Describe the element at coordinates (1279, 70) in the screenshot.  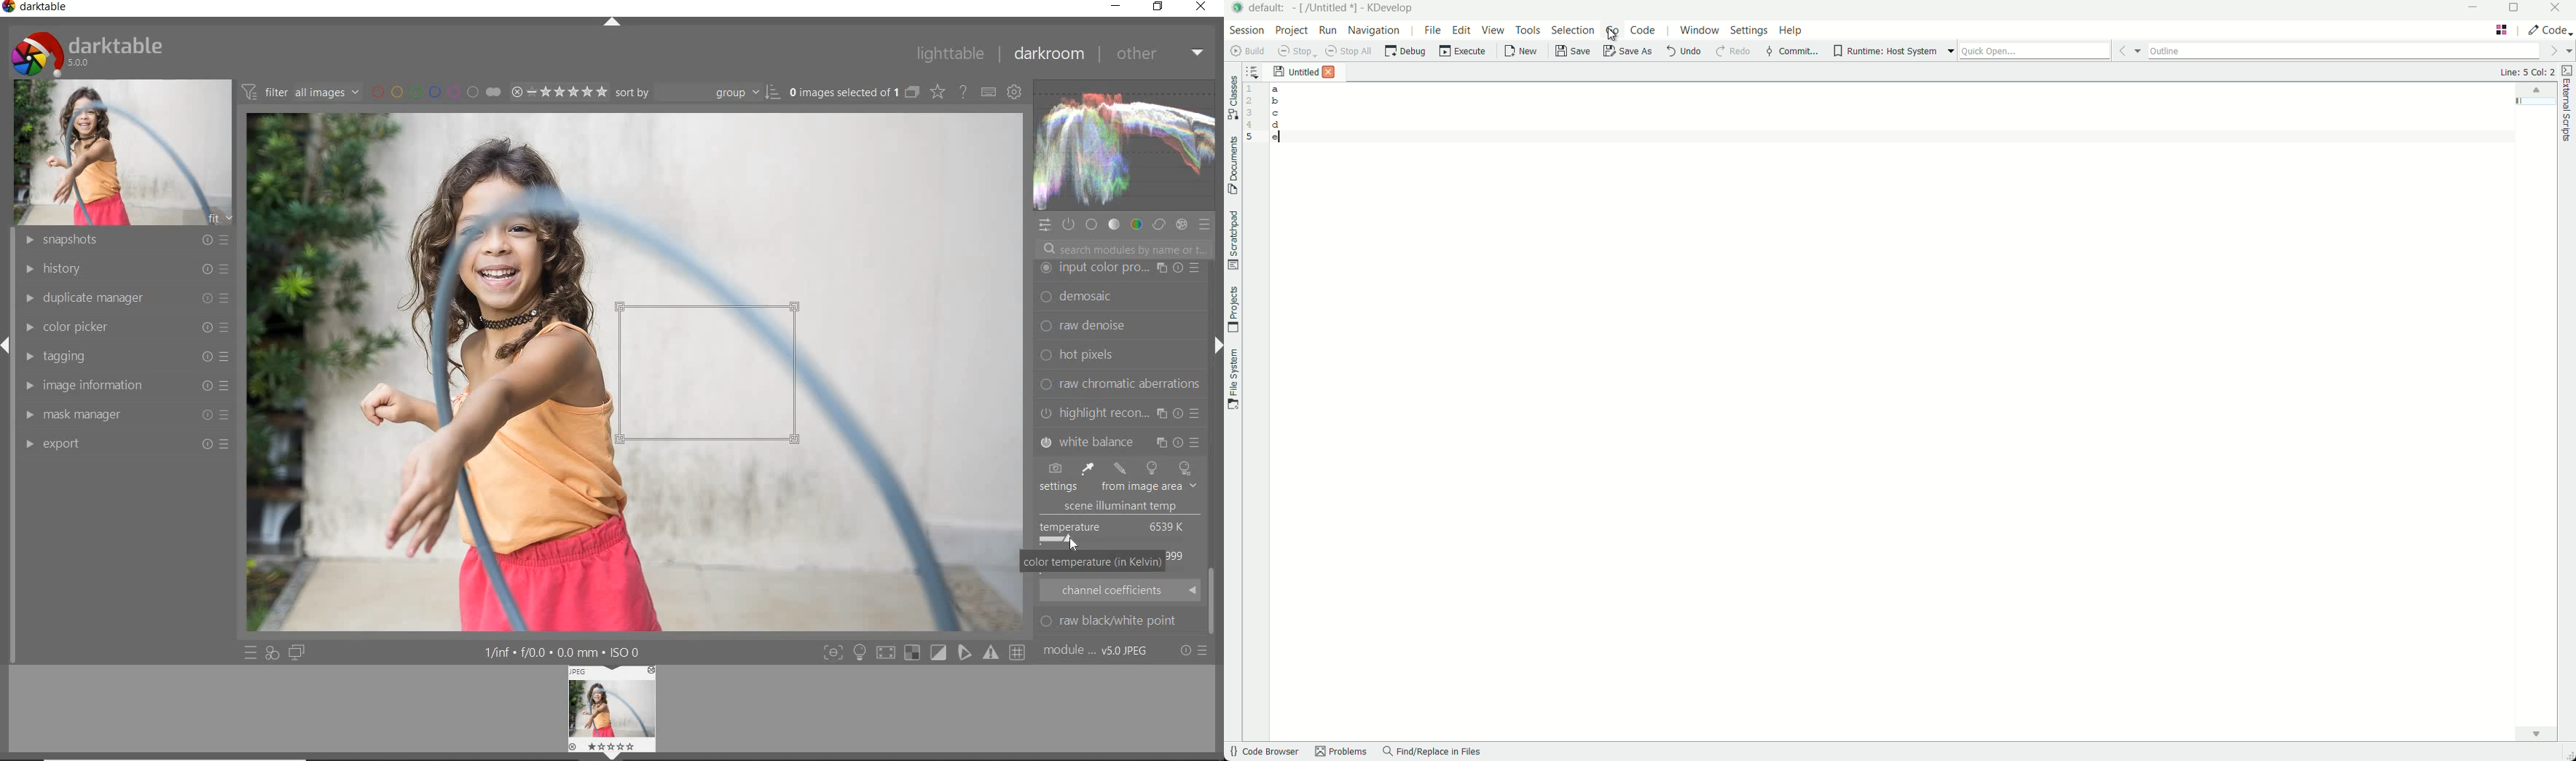
I see `save icon` at that location.